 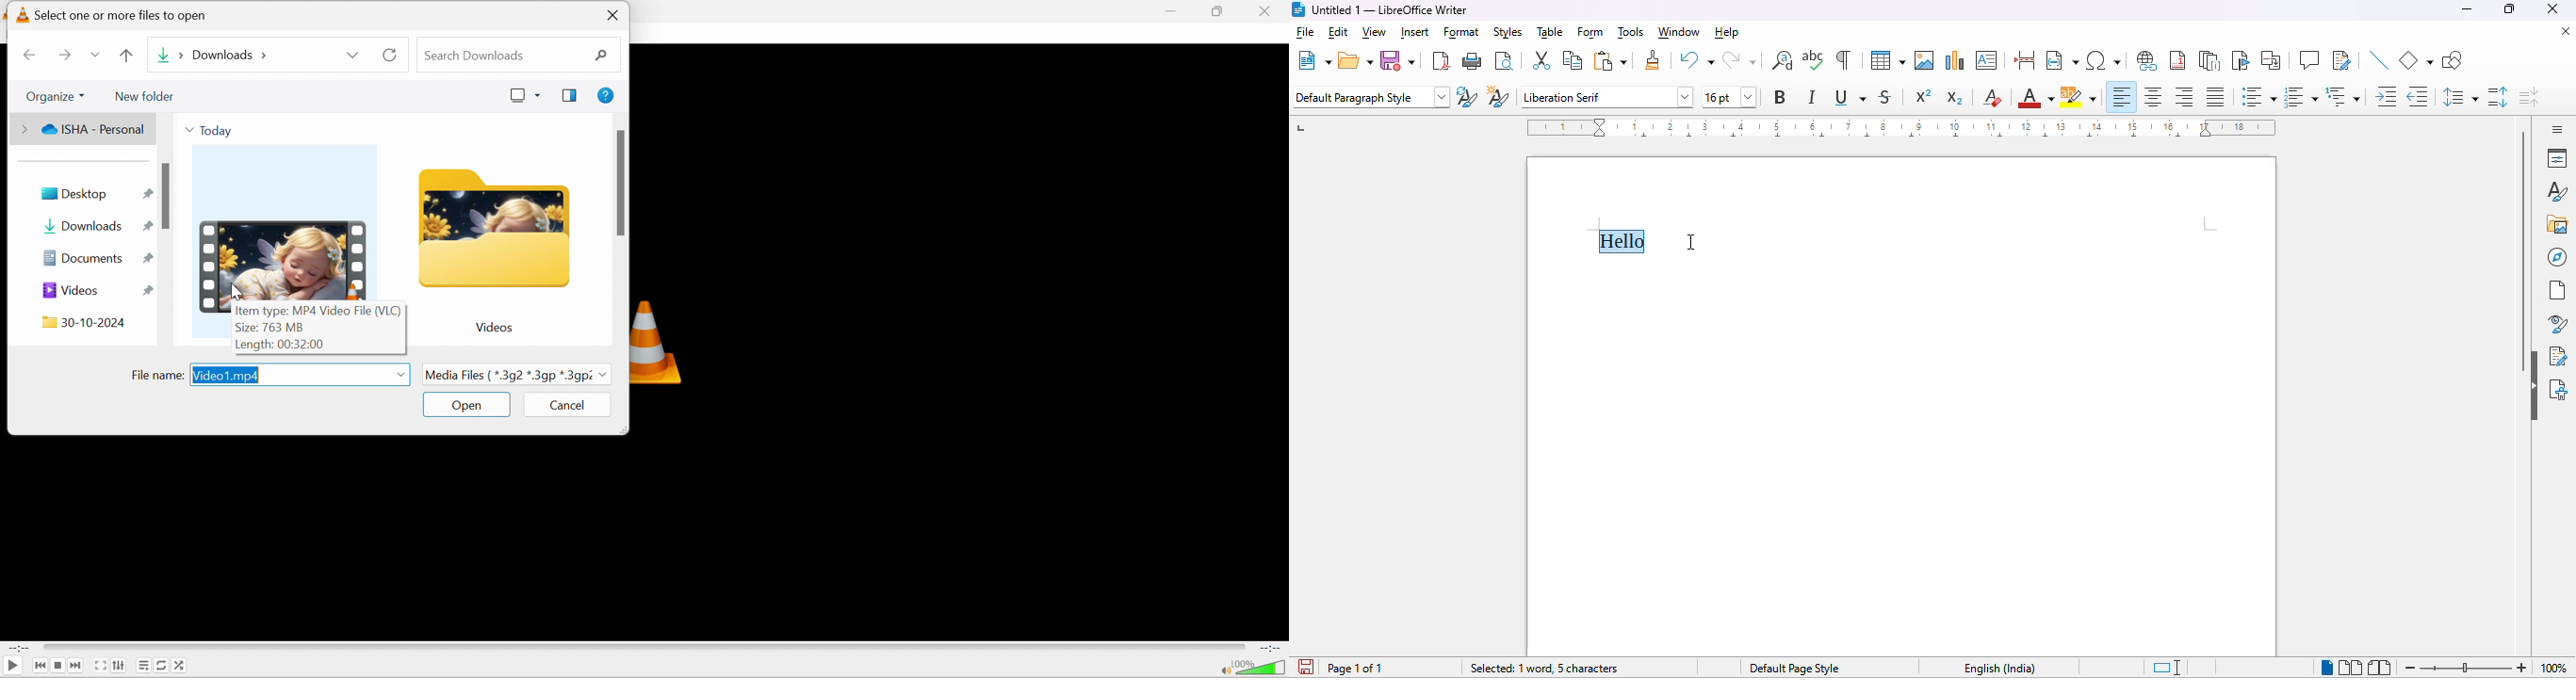 What do you see at coordinates (2272, 60) in the screenshot?
I see `insert cross-reference` at bounding box center [2272, 60].